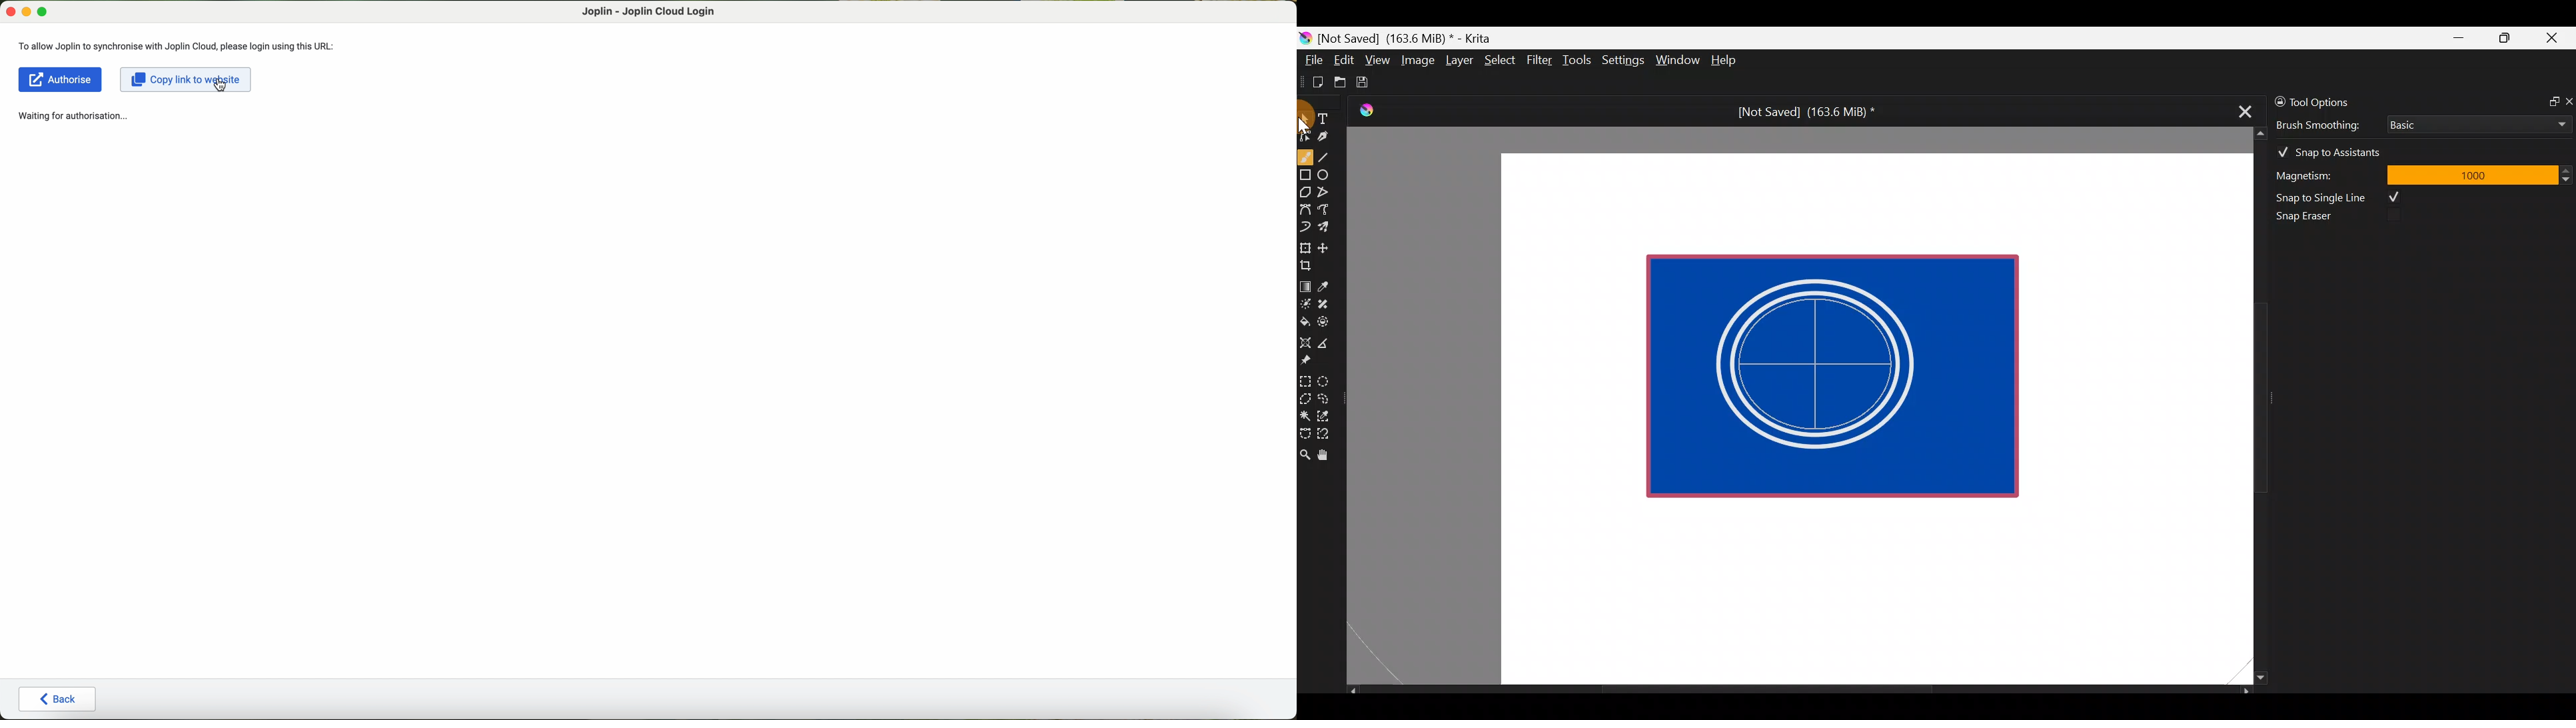 This screenshot has width=2576, height=728. What do you see at coordinates (1305, 245) in the screenshot?
I see `Transform a layer/selection` at bounding box center [1305, 245].